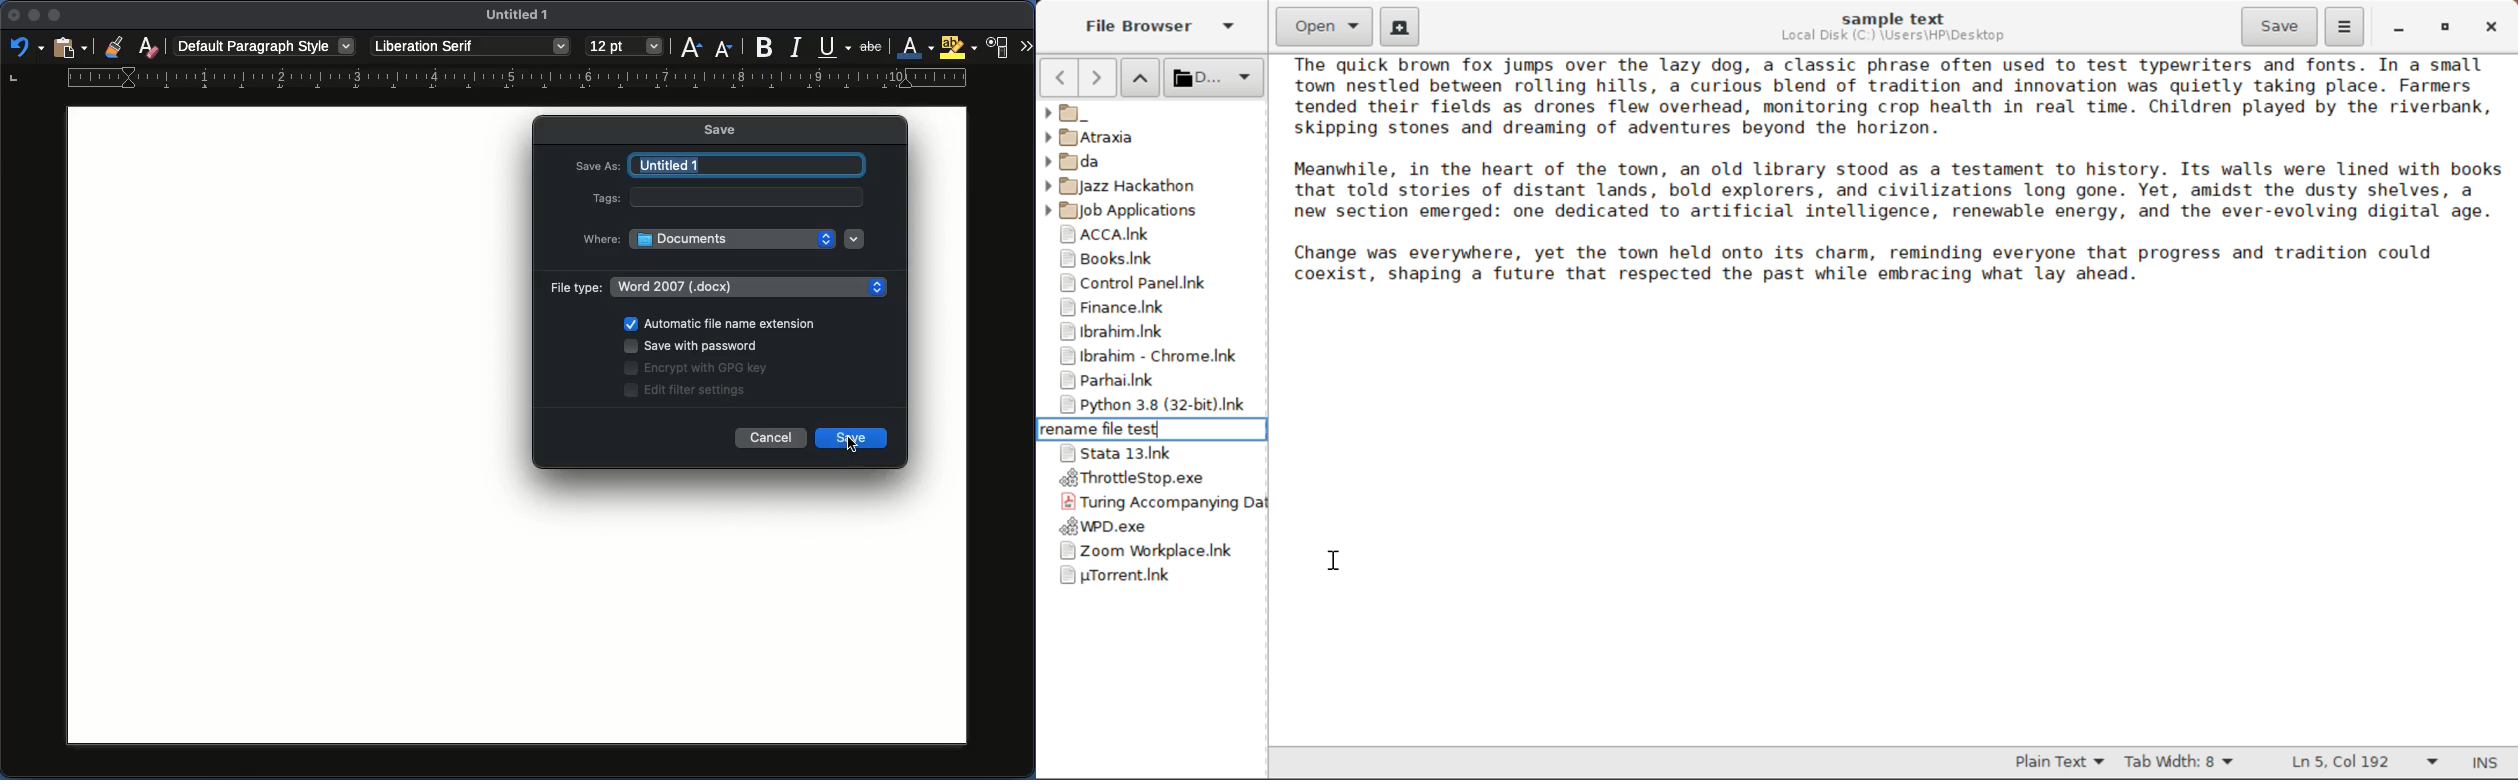 The image size is (2520, 784). Describe the element at coordinates (624, 47) in the screenshot. I see `Size` at that location.